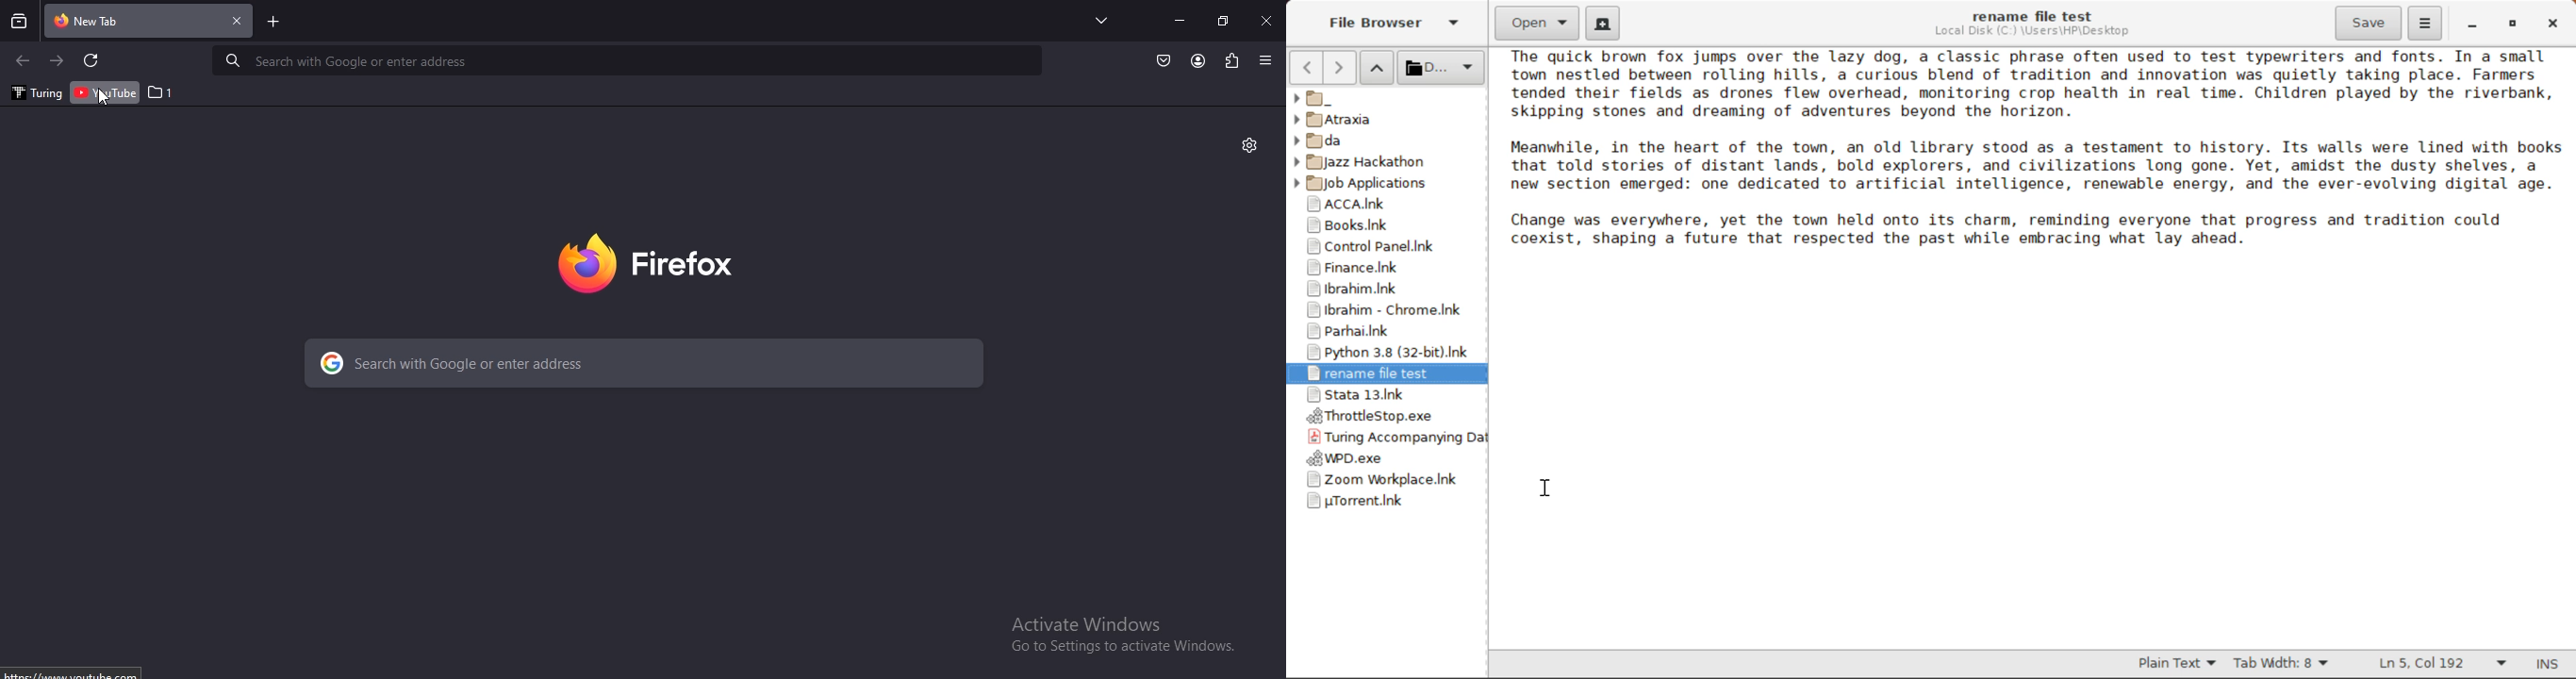 The height and width of the screenshot is (700, 2576). Describe the element at coordinates (1384, 268) in the screenshot. I see `Finance Folder Shortcut Link` at that location.